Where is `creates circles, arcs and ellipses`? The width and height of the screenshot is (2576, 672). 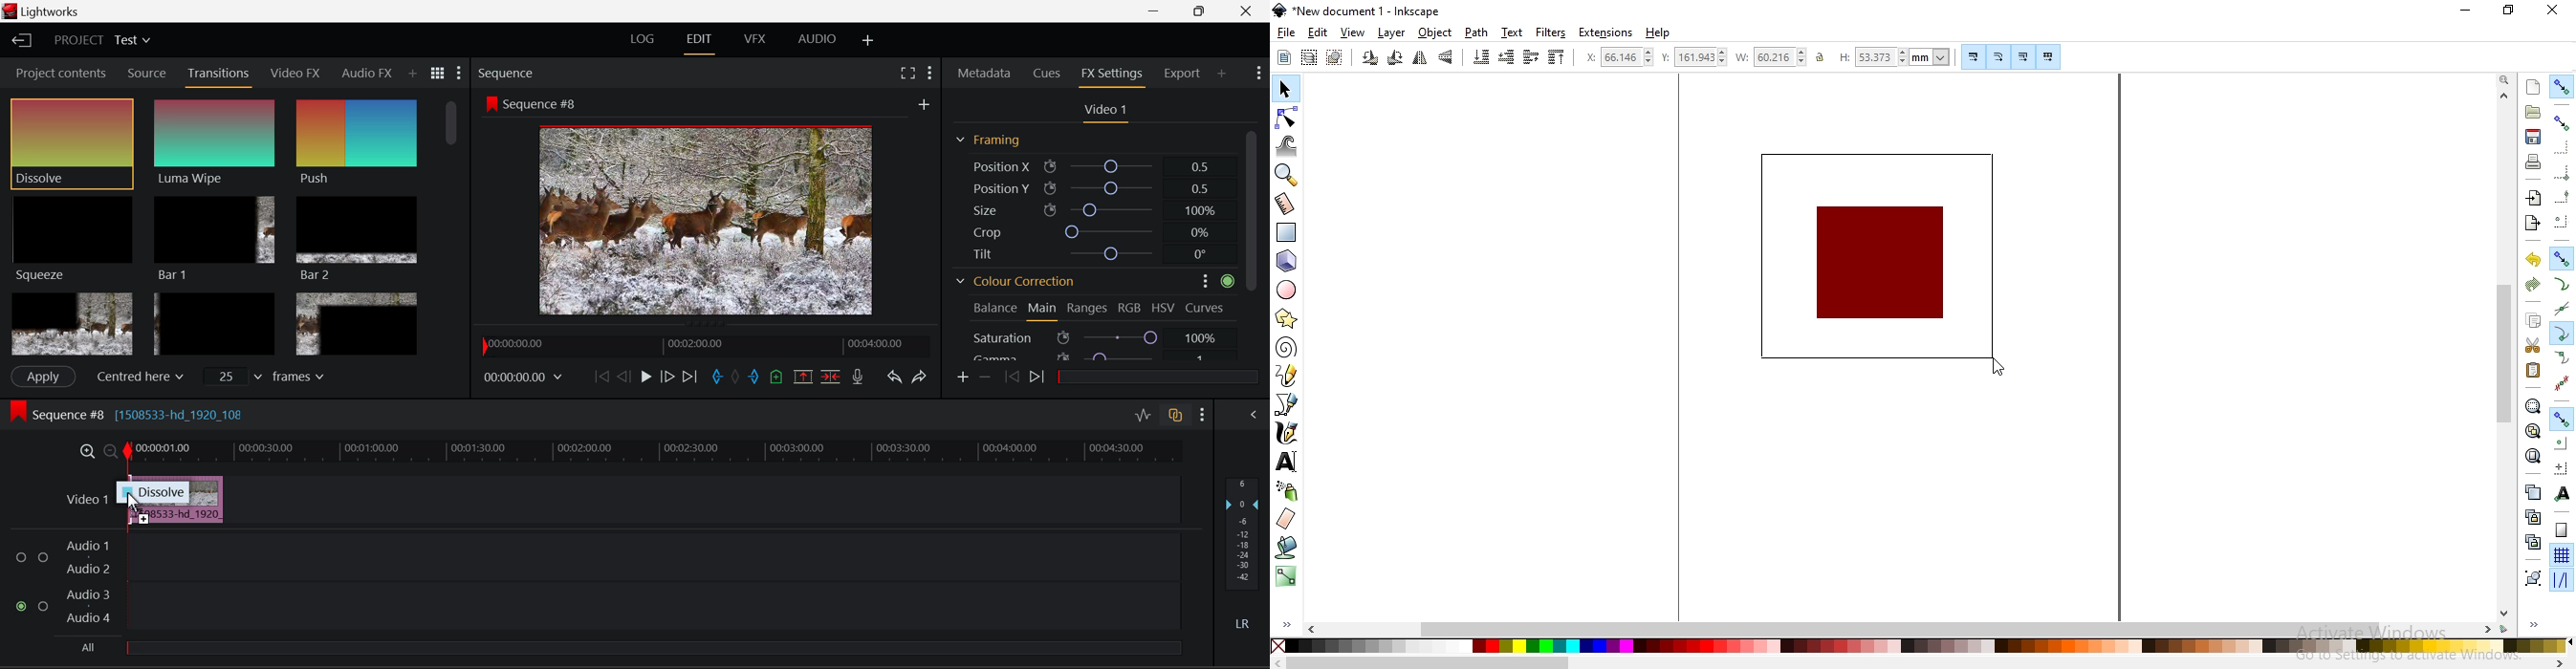 creates circles, arcs and ellipses is located at coordinates (1290, 291).